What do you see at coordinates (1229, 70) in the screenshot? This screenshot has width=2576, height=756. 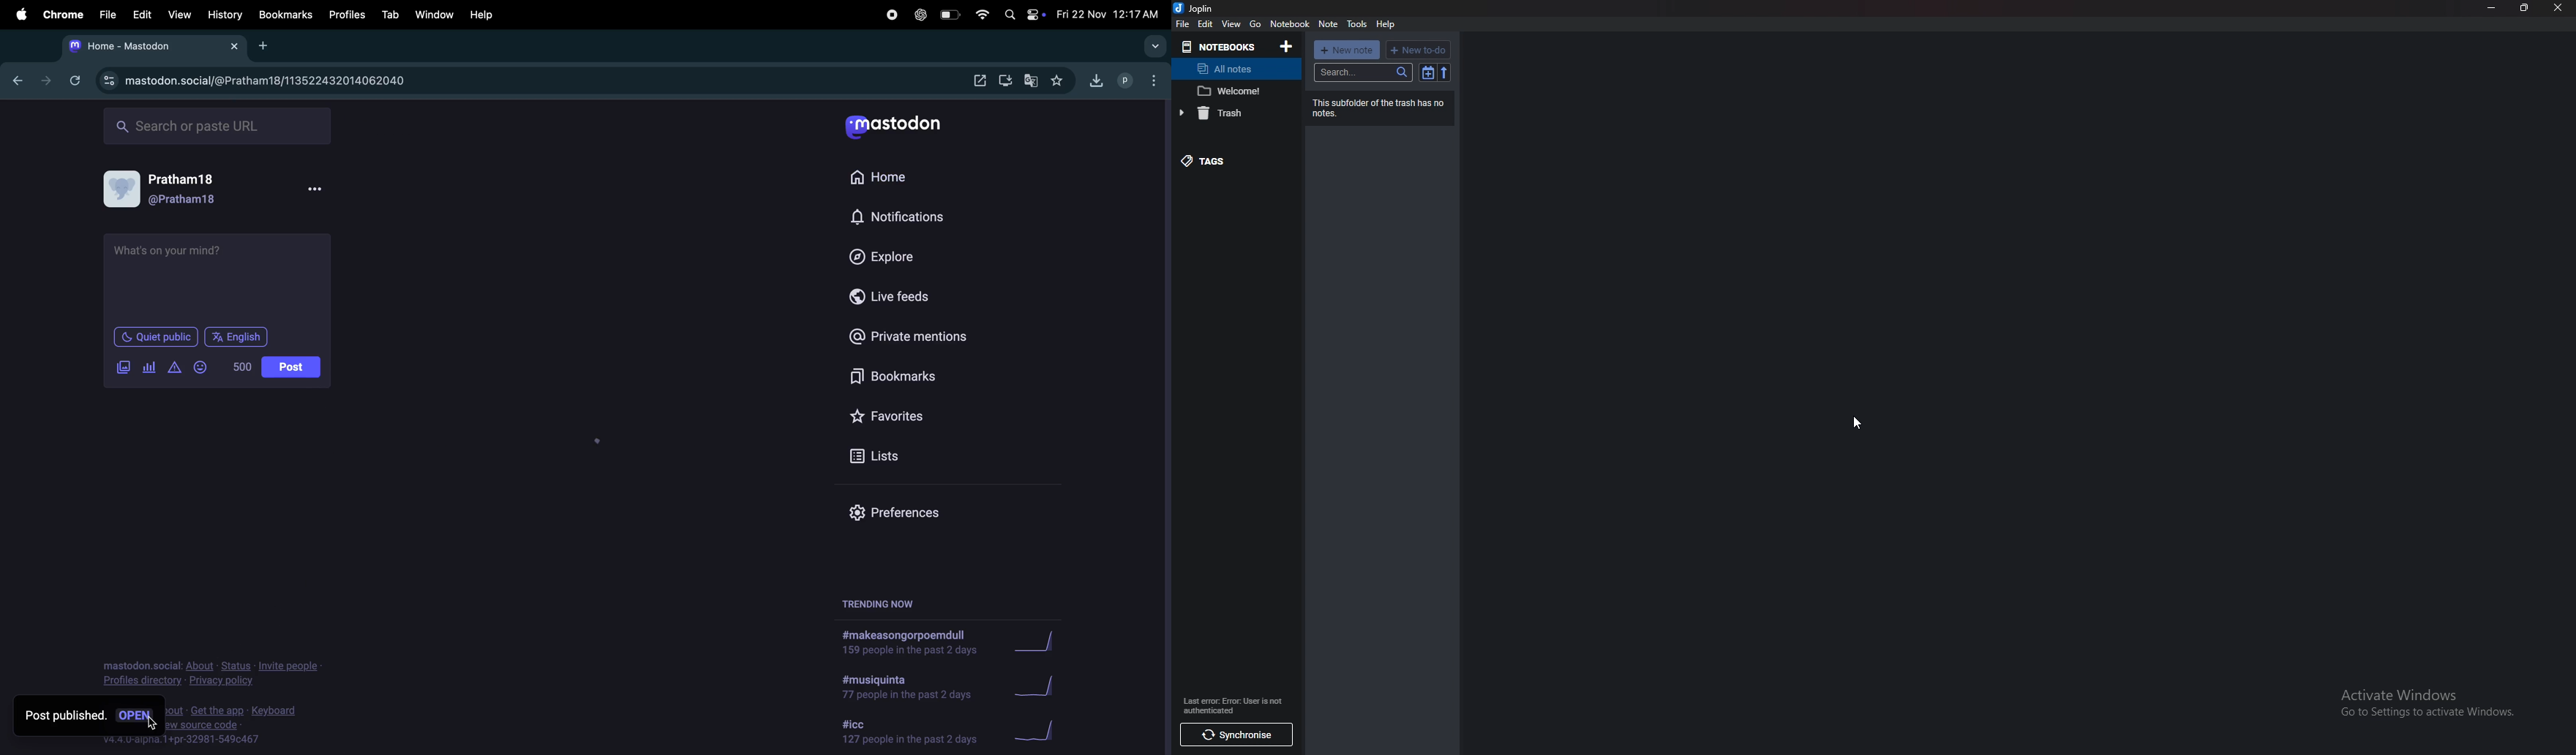 I see `all notes` at bounding box center [1229, 70].